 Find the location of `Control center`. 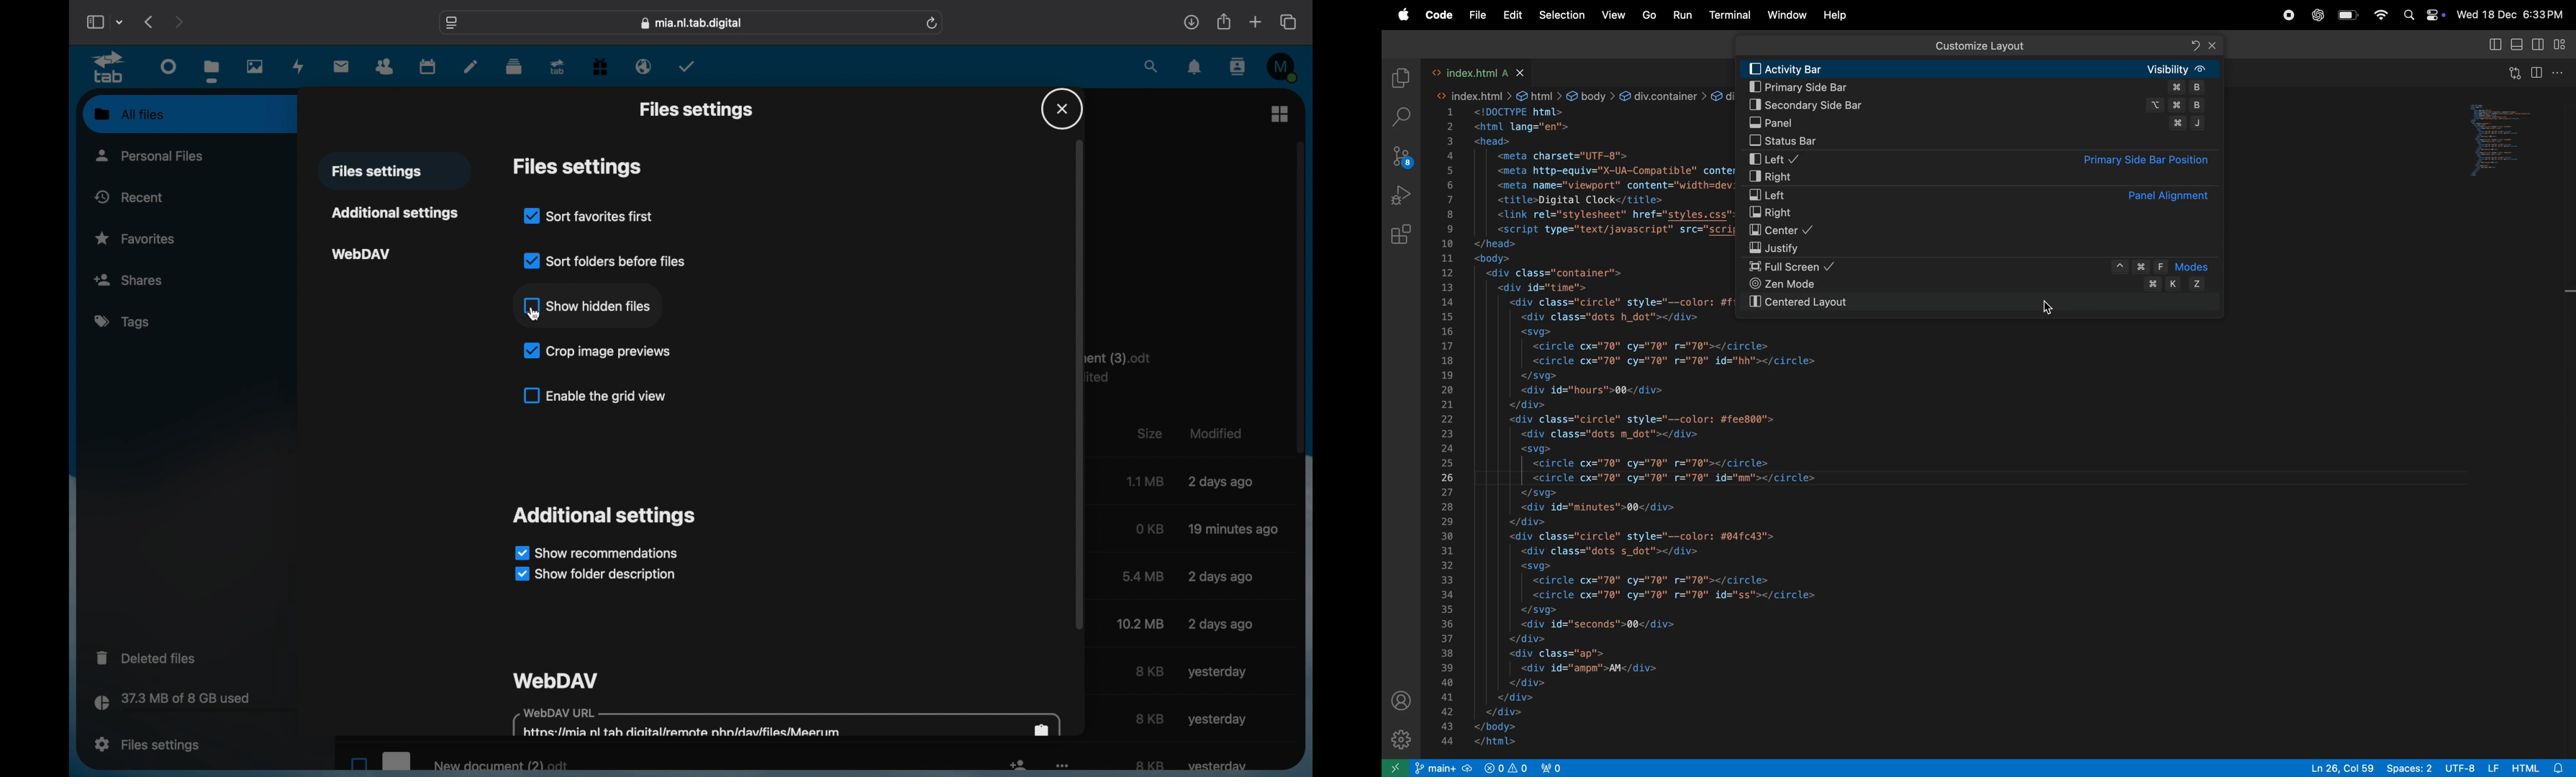

Control center is located at coordinates (2435, 16).